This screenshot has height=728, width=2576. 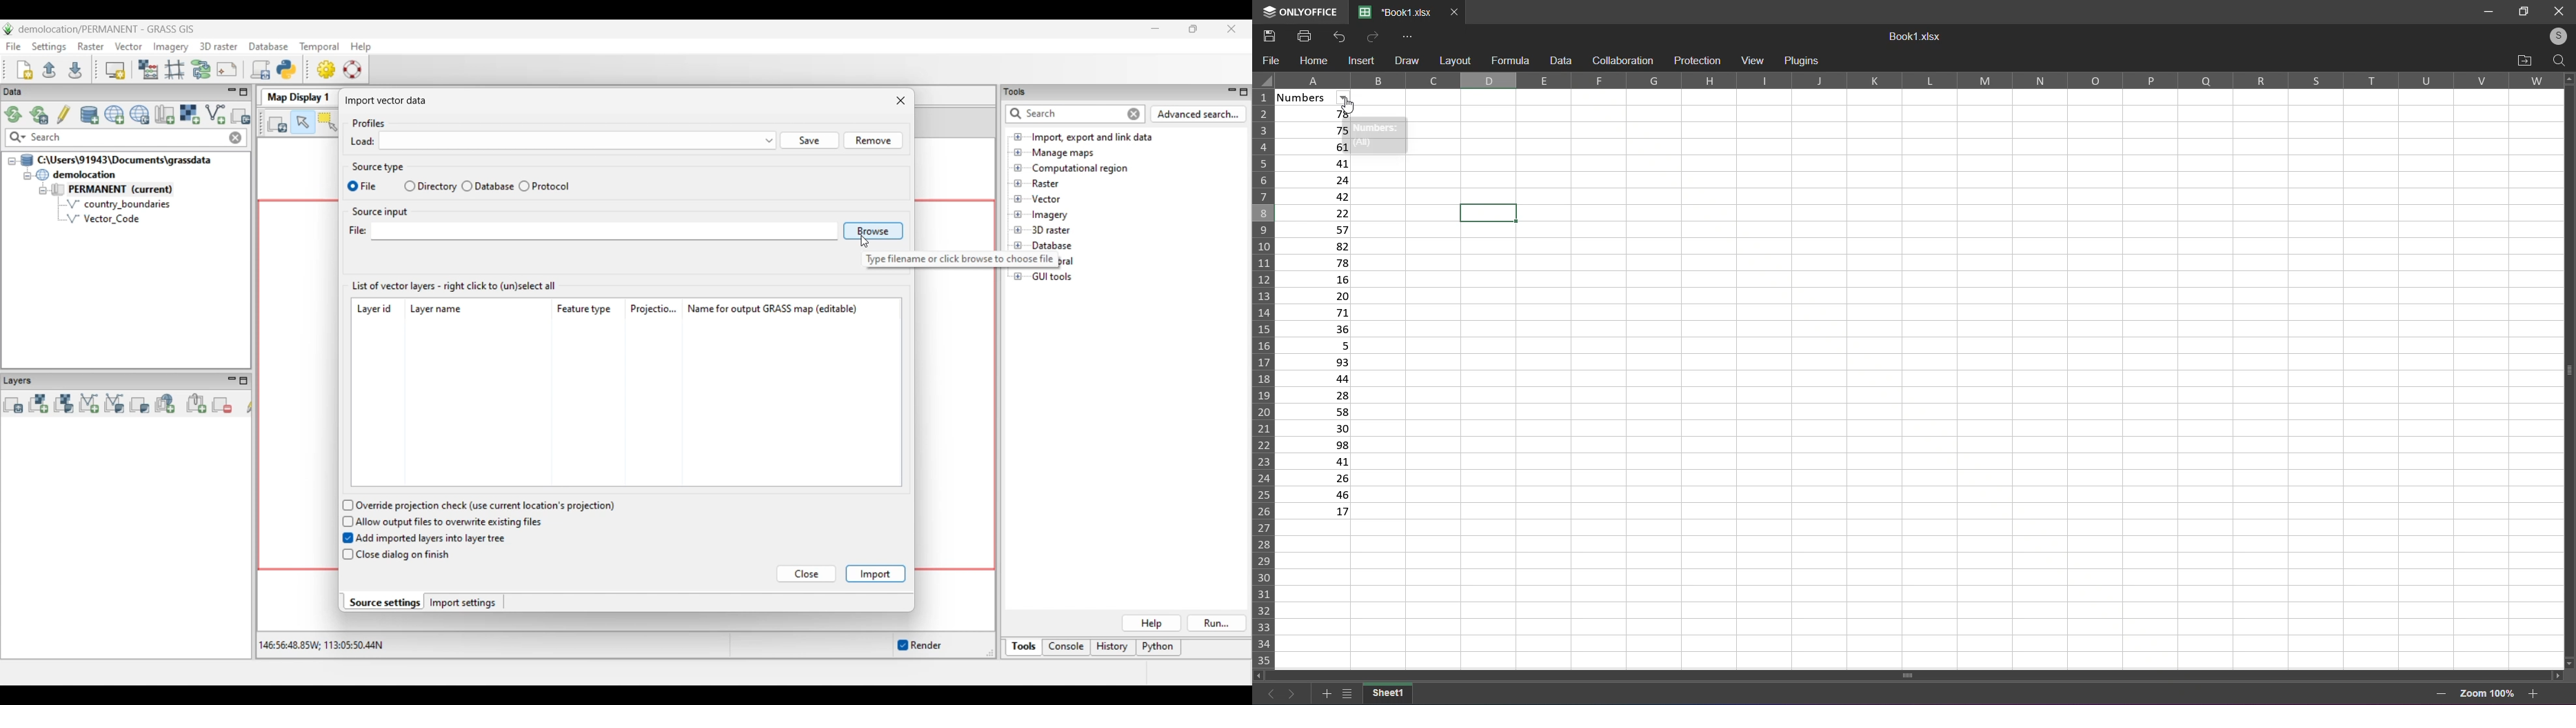 What do you see at coordinates (1314, 479) in the screenshot?
I see `26` at bounding box center [1314, 479].